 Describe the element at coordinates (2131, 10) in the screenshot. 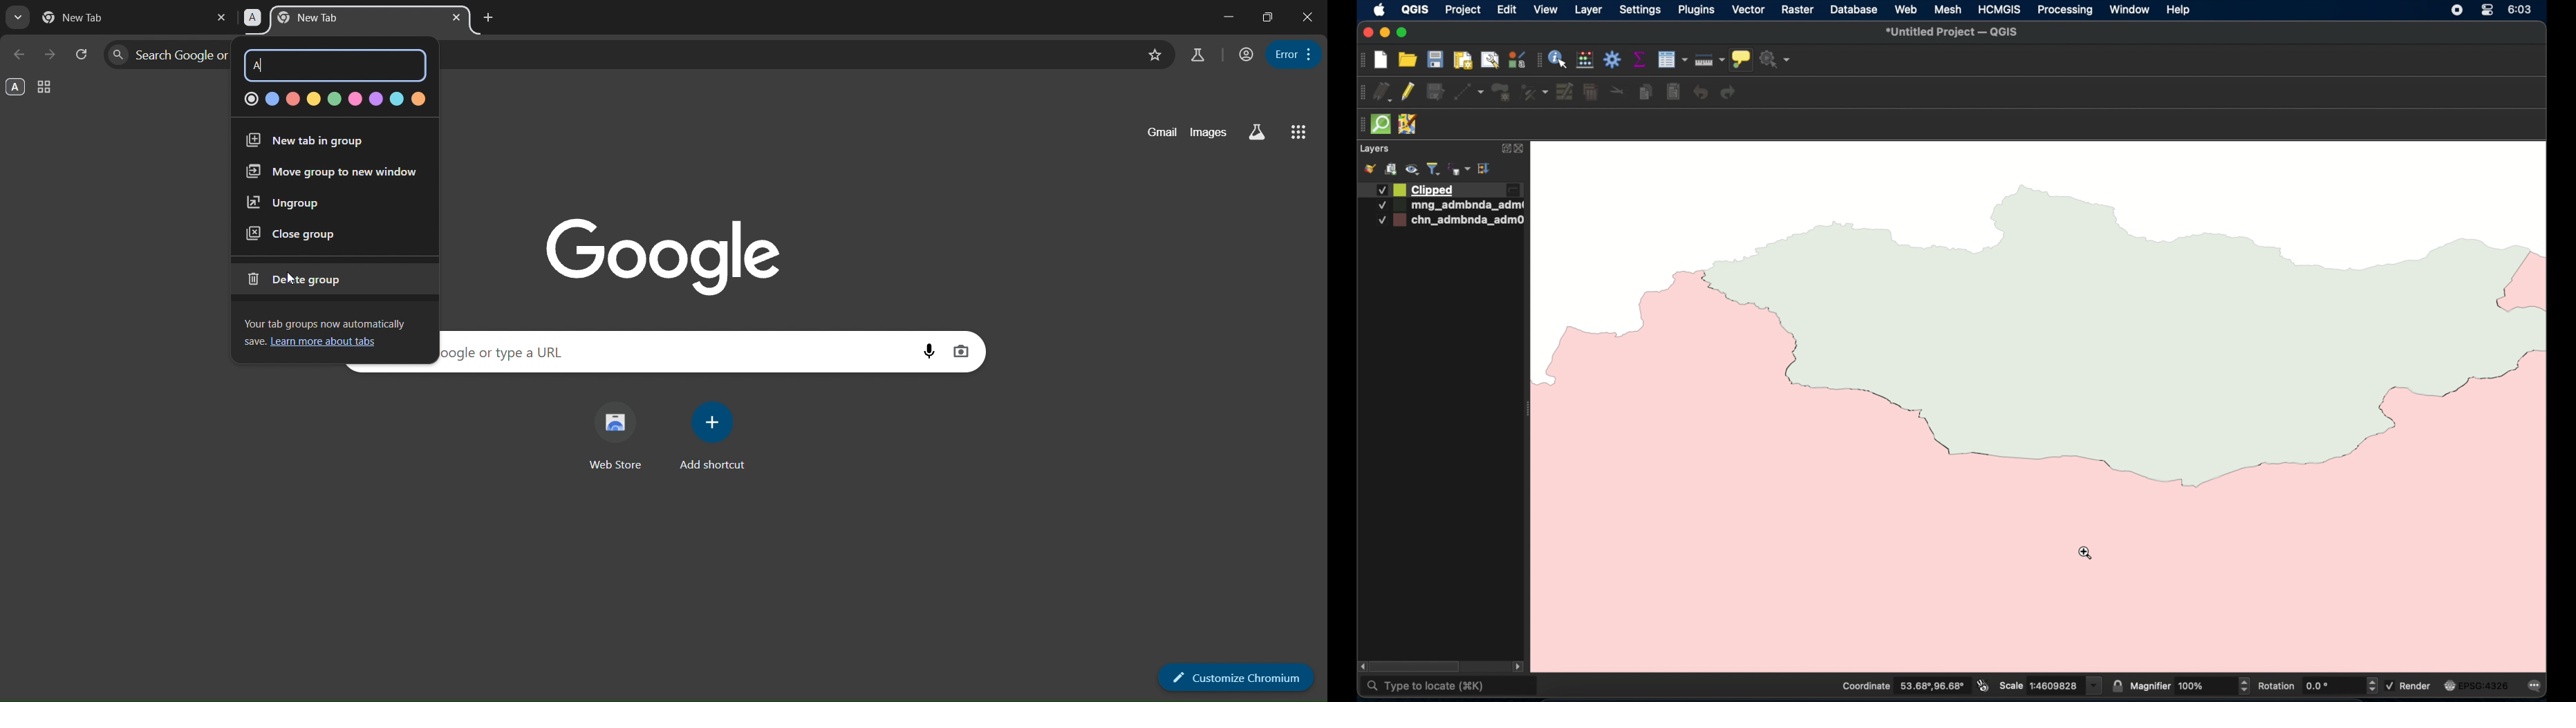

I see `window` at that location.